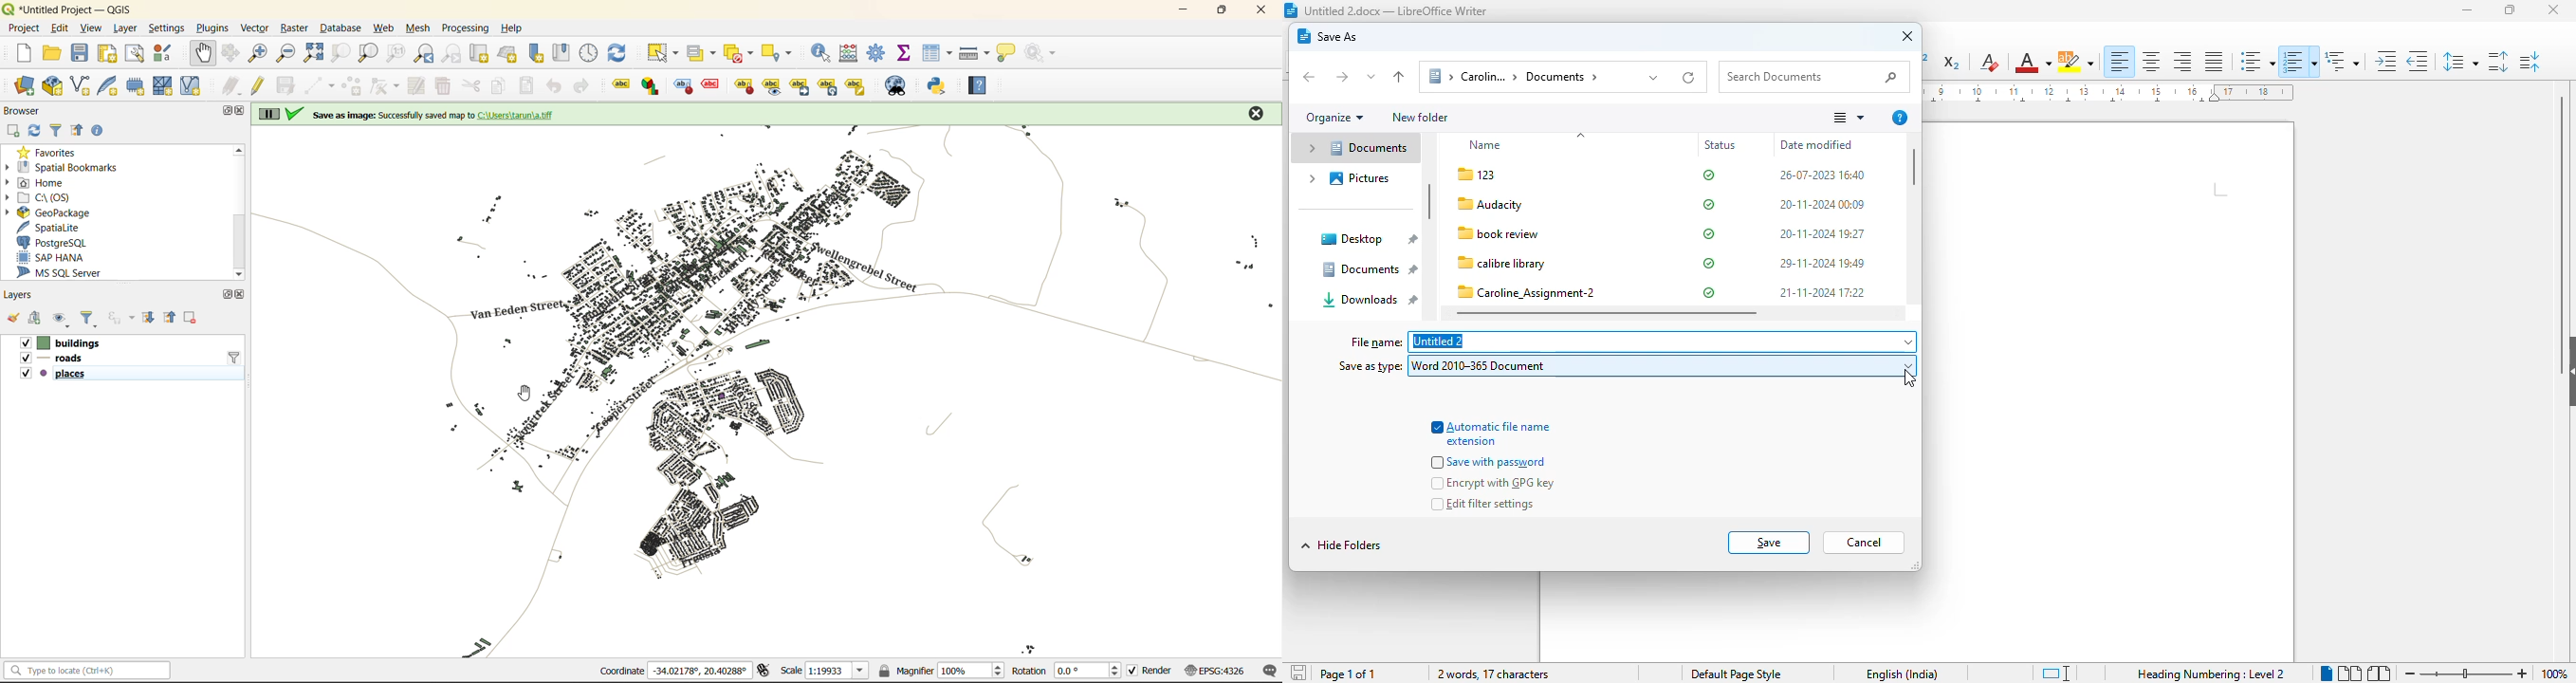 This screenshot has height=700, width=2576. I want to click on font color, so click(2033, 62).